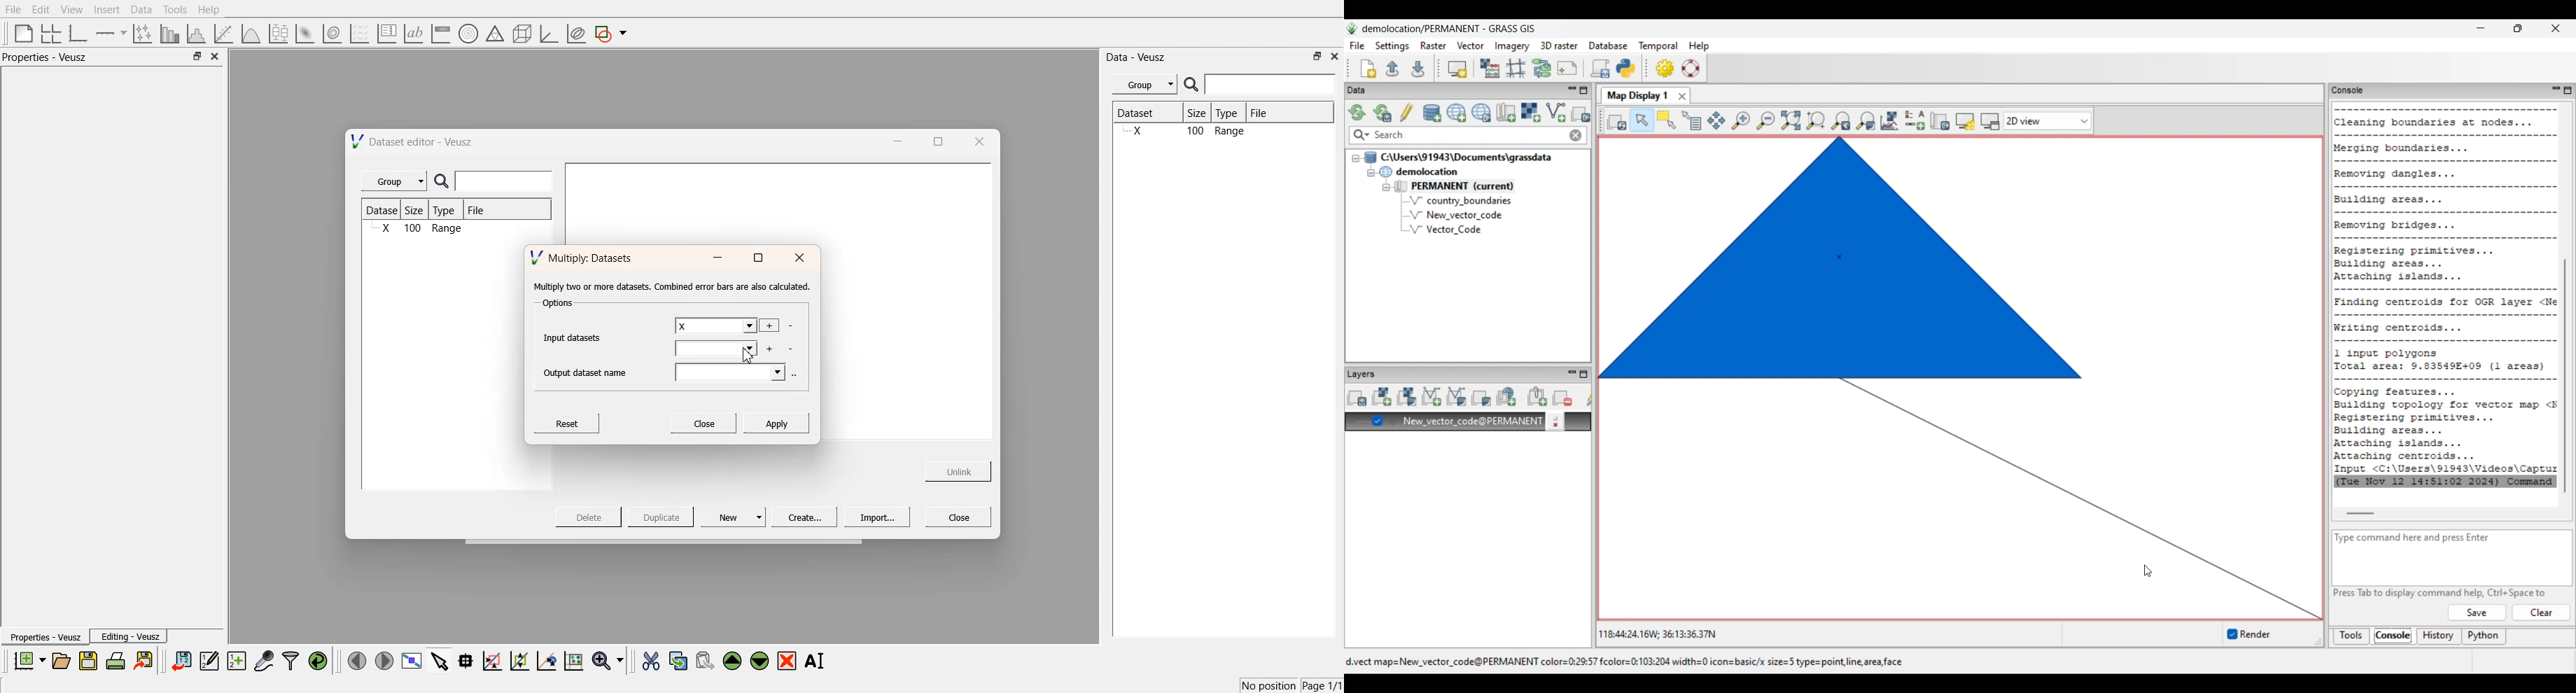 This screenshot has width=2576, height=700. What do you see at coordinates (978, 141) in the screenshot?
I see `close` at bounding box center [978, 141].